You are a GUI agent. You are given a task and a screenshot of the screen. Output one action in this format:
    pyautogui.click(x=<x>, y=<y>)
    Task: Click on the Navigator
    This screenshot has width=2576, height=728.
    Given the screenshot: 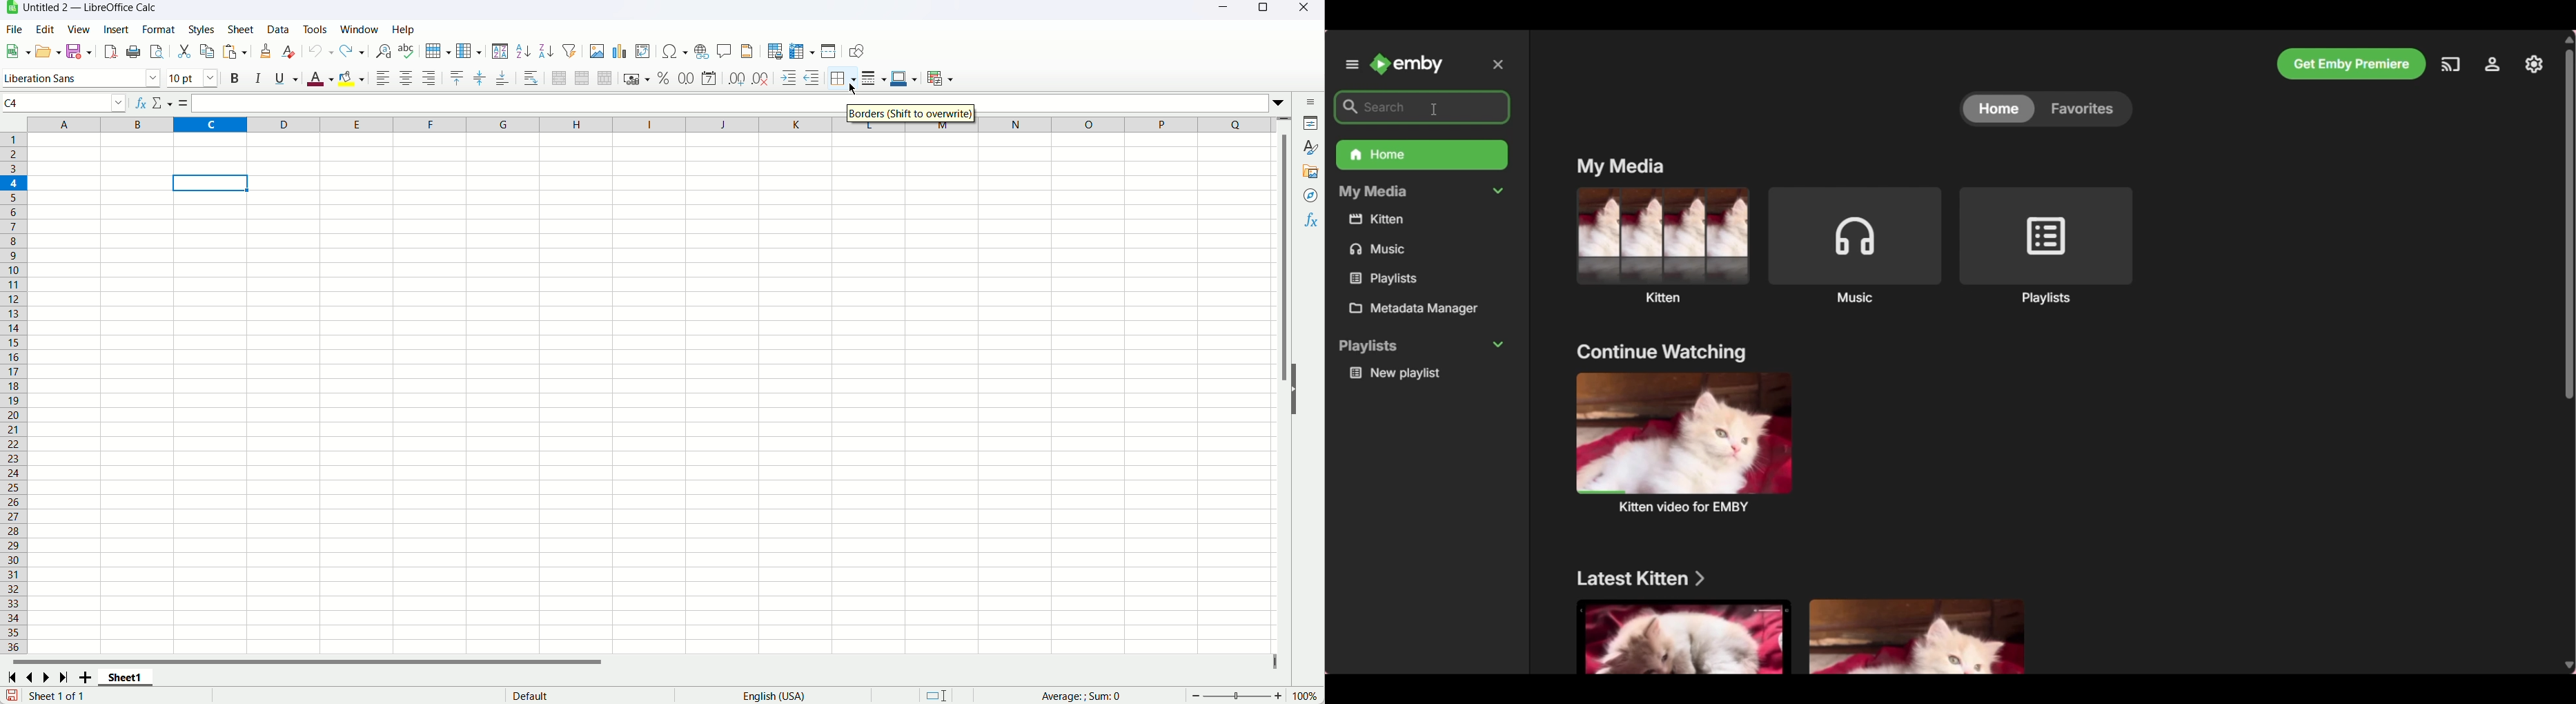 What is the action you would take?
    pyautogui.click(x=1312, y=197)
    